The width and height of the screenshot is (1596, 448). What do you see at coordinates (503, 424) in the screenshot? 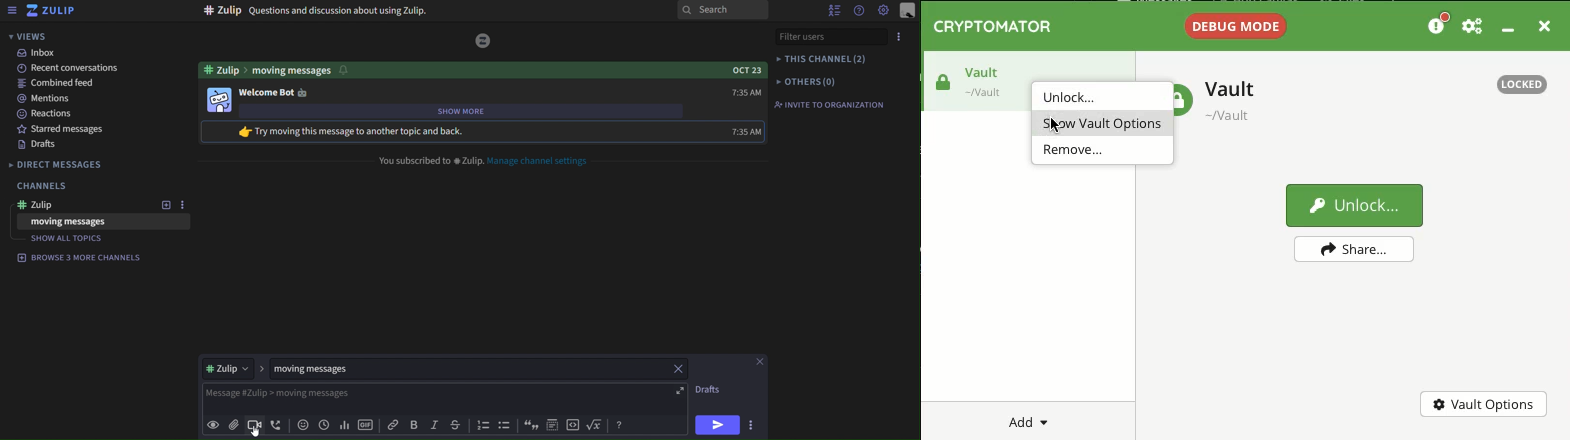
I see `icon` at bounding box center [503, 424].